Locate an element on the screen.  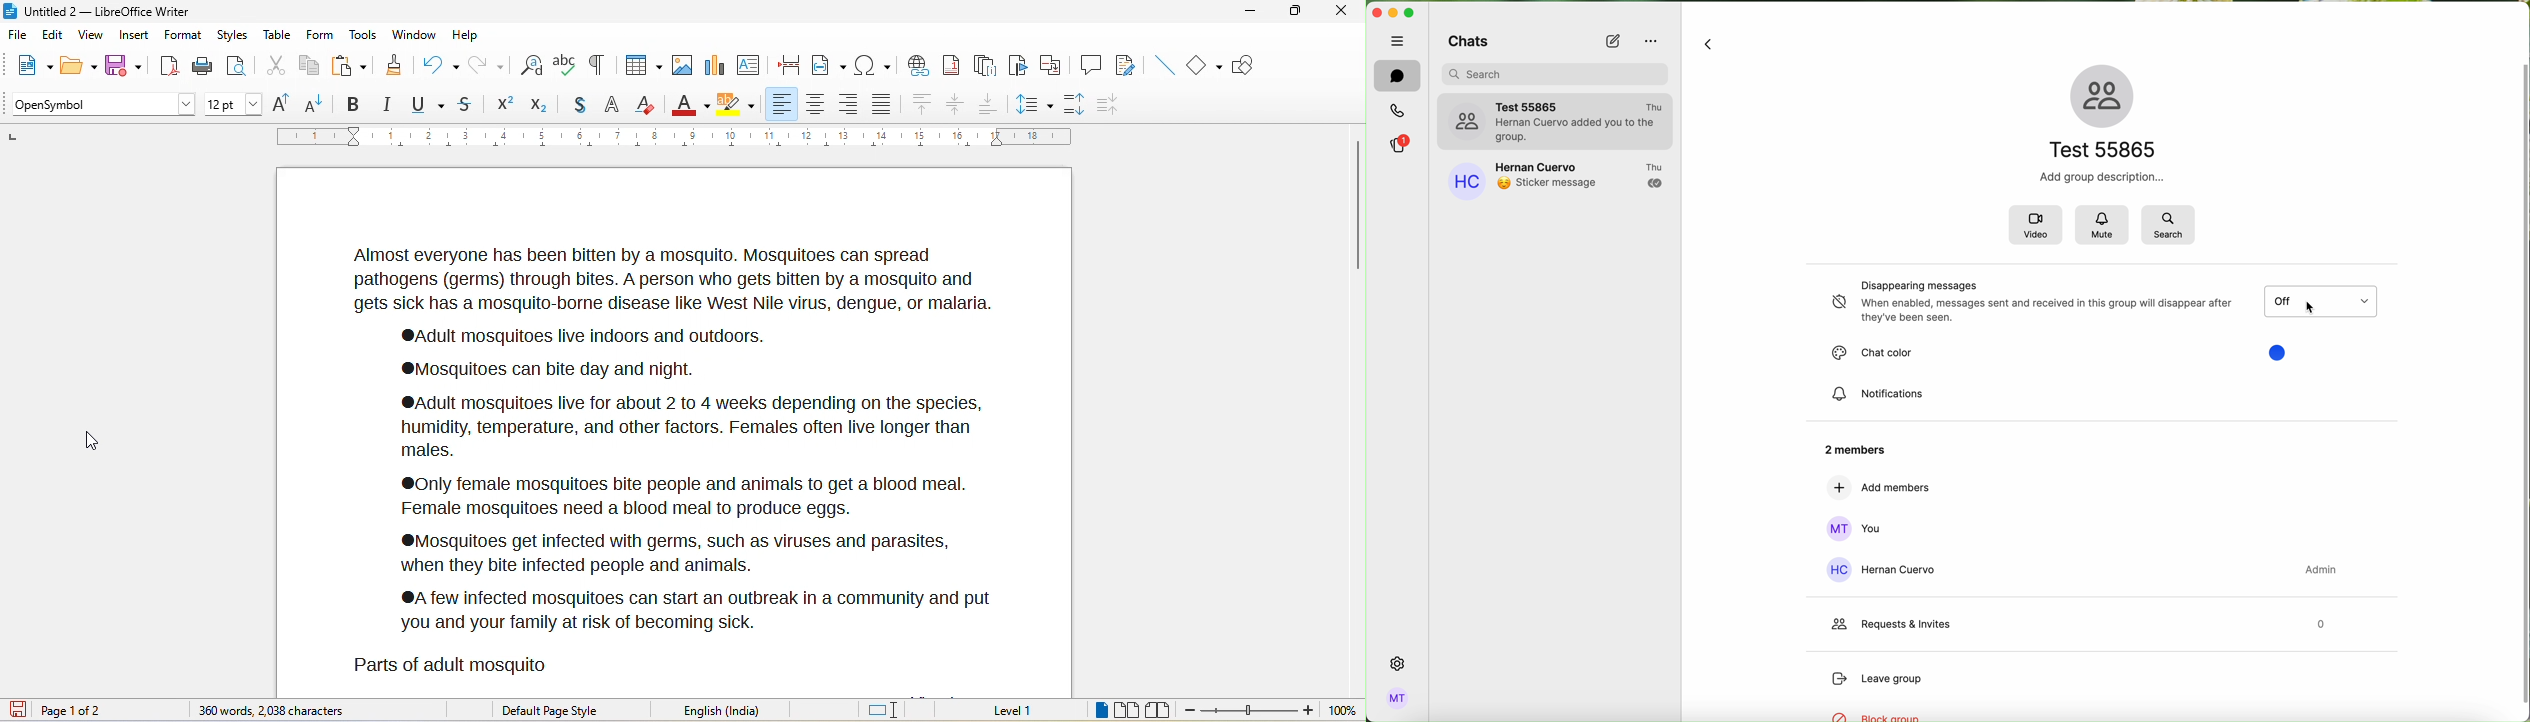
chats is located at coordinates (1397, 75).